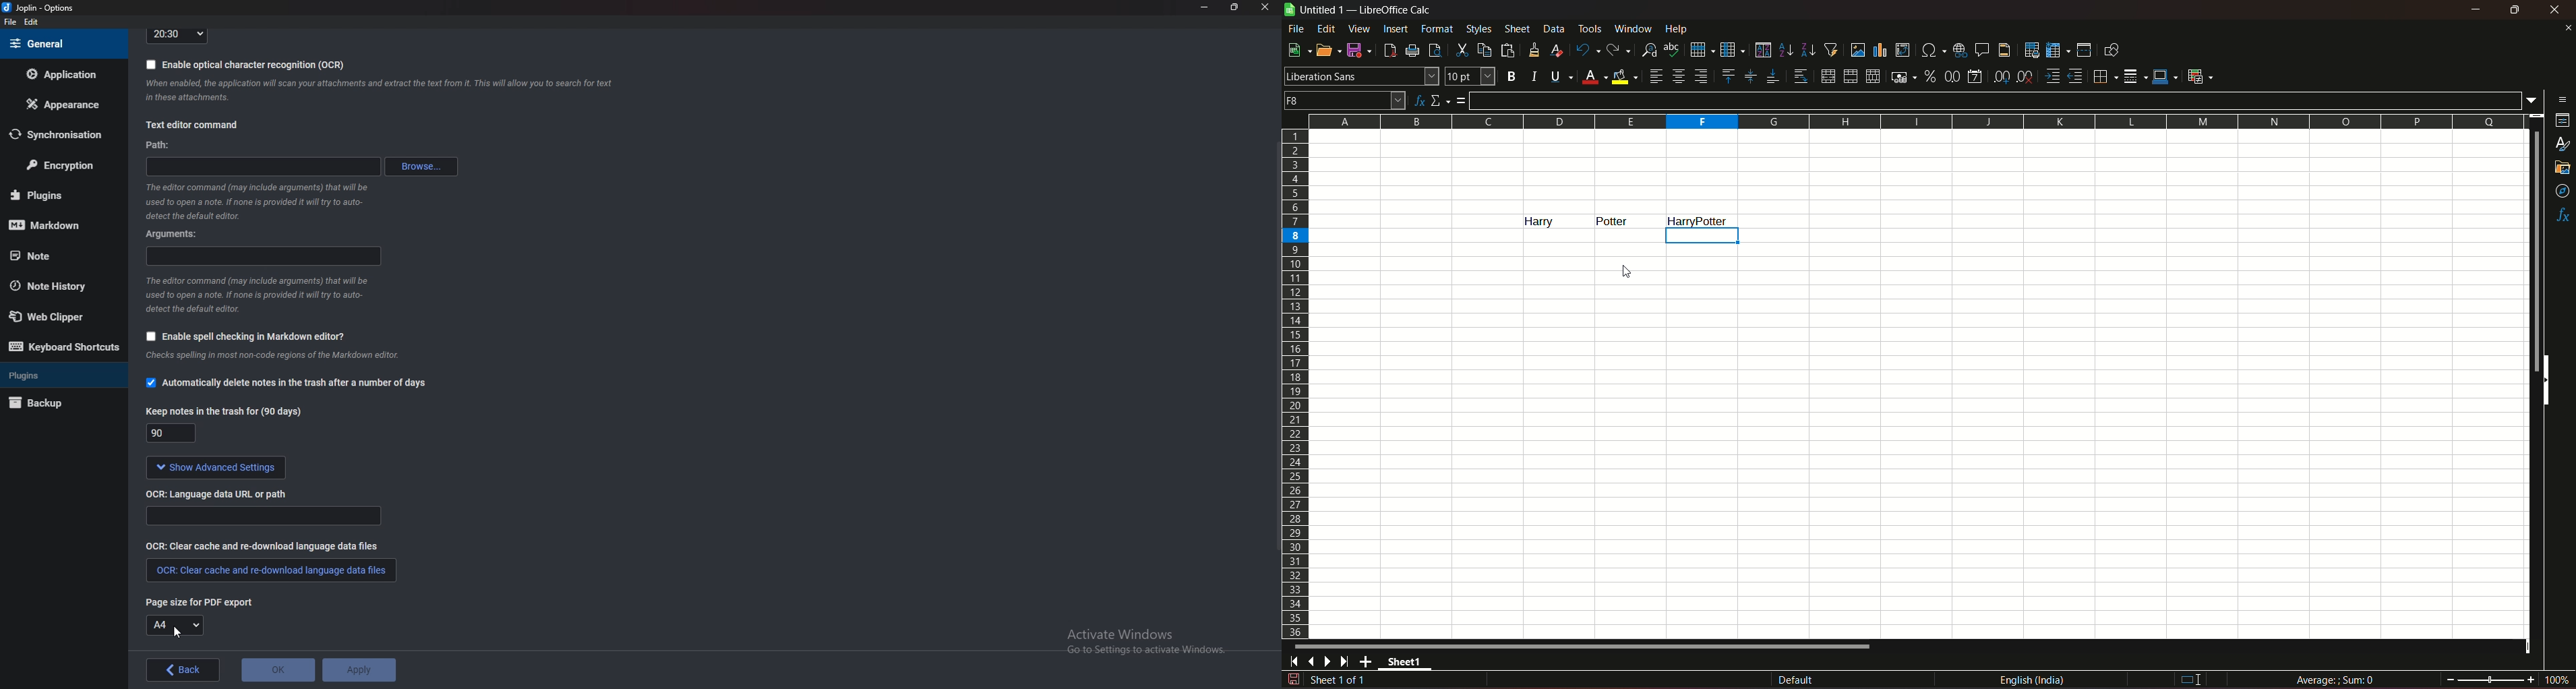 This screenshot has height=700, width=2576. What do you see at coordinates (1880, 51) in the screenshot?
I see `insert chart` at bounding box center [1880, 51].